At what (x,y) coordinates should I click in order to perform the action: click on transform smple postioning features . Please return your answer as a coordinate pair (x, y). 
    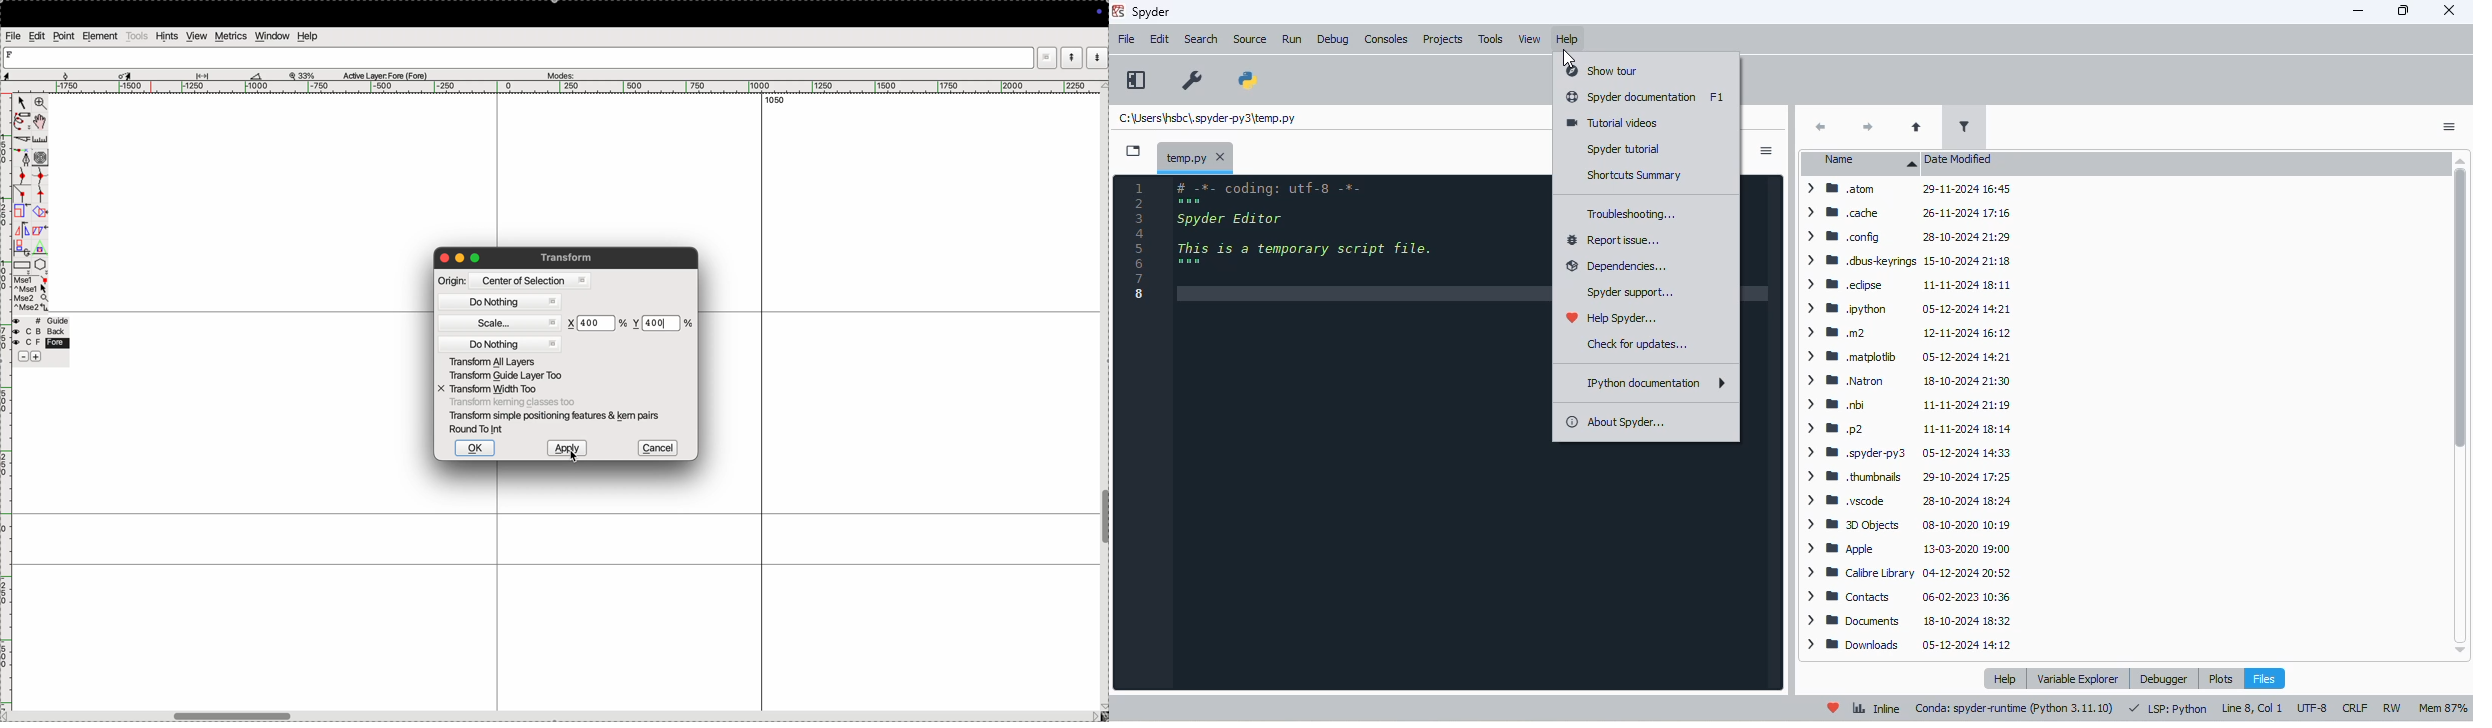
    Looking at the image, I should click on (557, 416).